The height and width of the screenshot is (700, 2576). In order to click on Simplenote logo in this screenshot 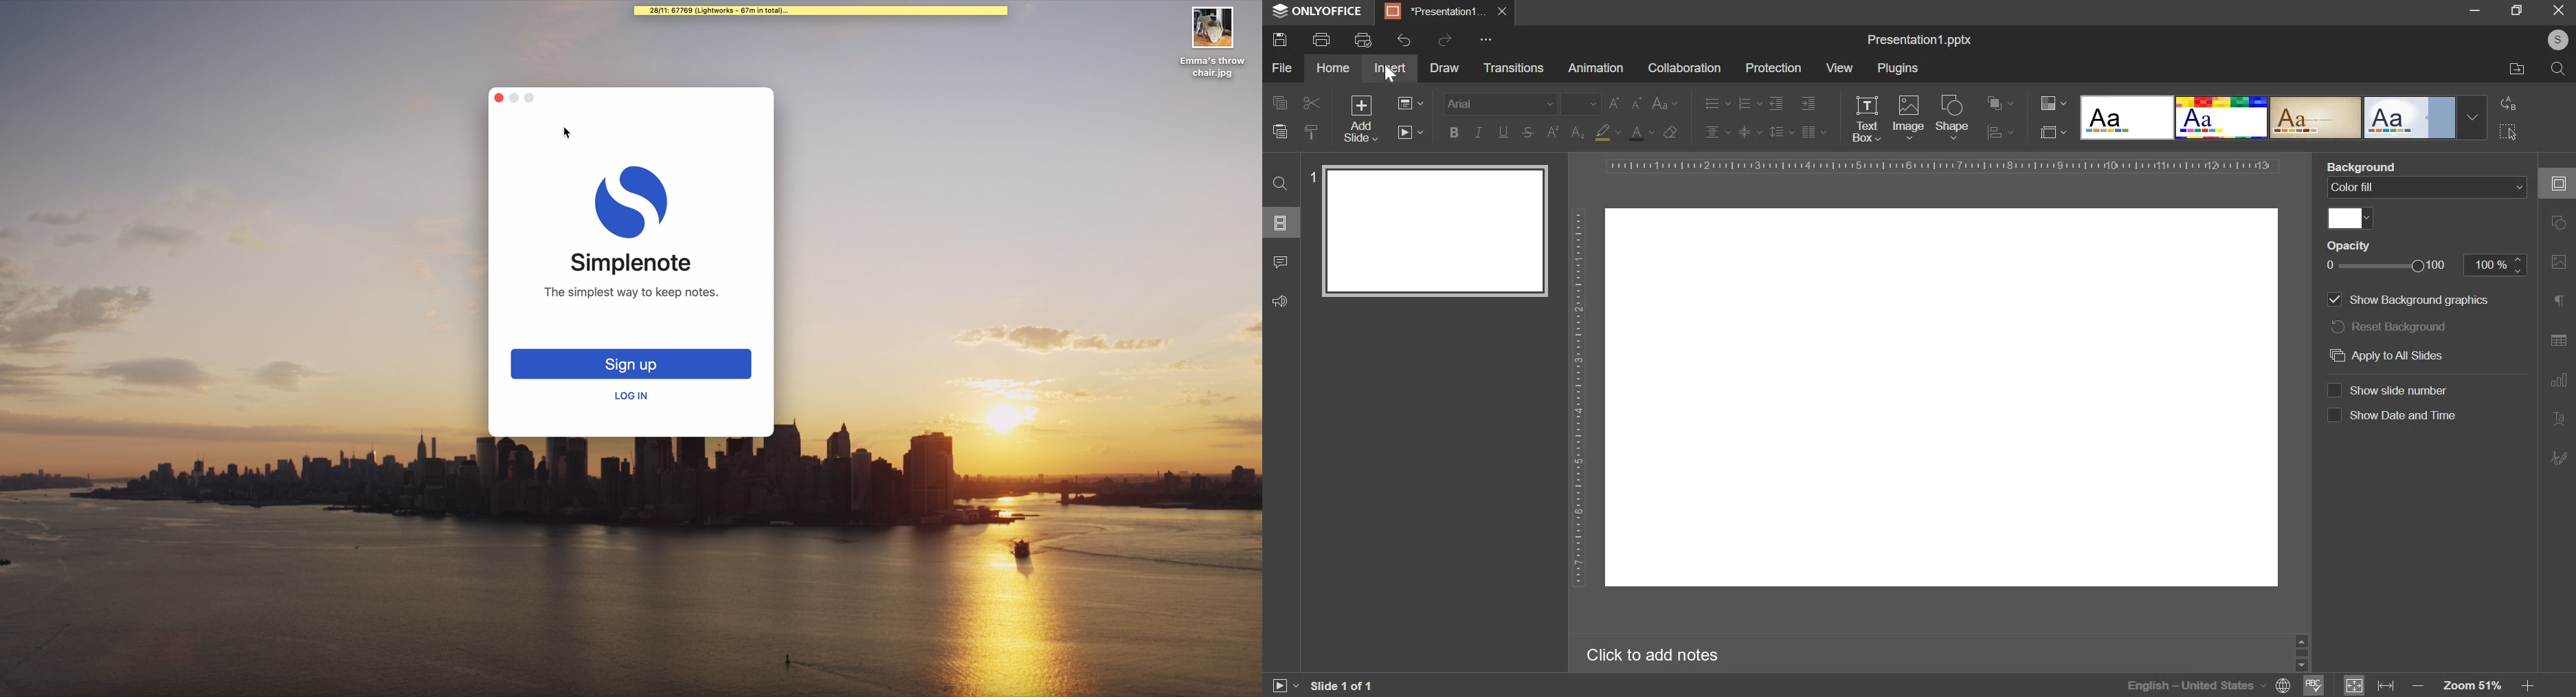, I will do `click(633, 204)`.